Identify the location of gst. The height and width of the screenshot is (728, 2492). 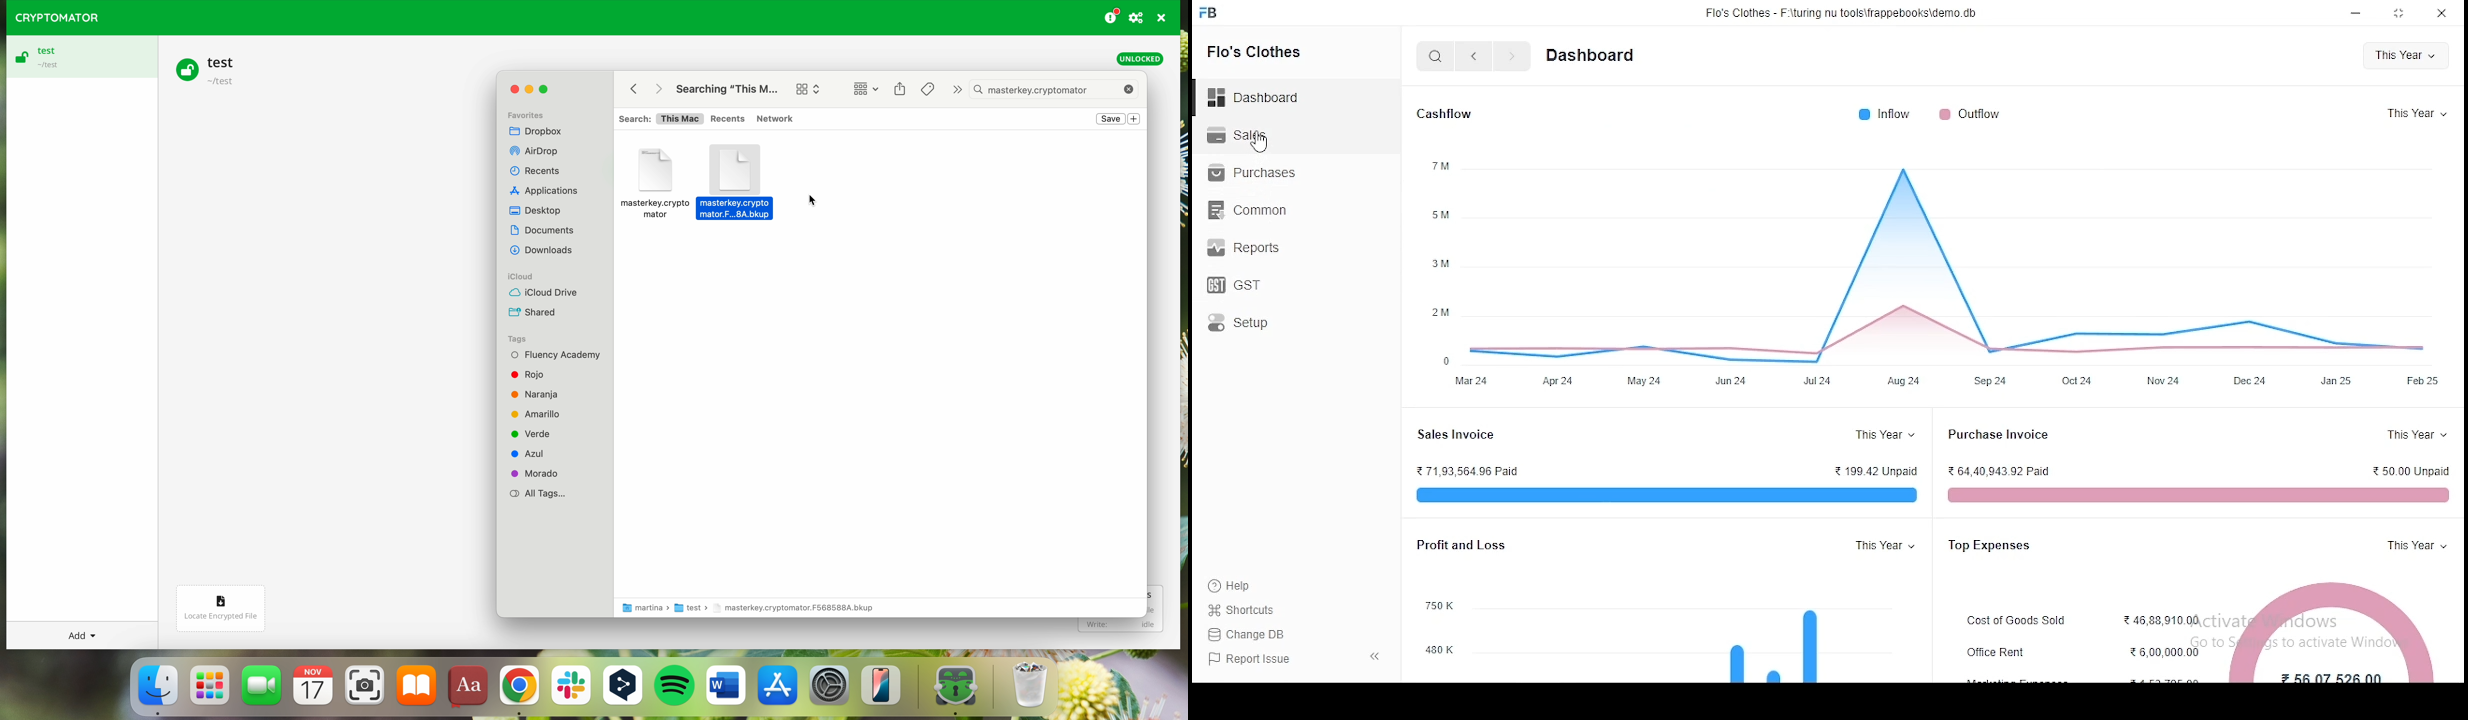
(1236, 285).